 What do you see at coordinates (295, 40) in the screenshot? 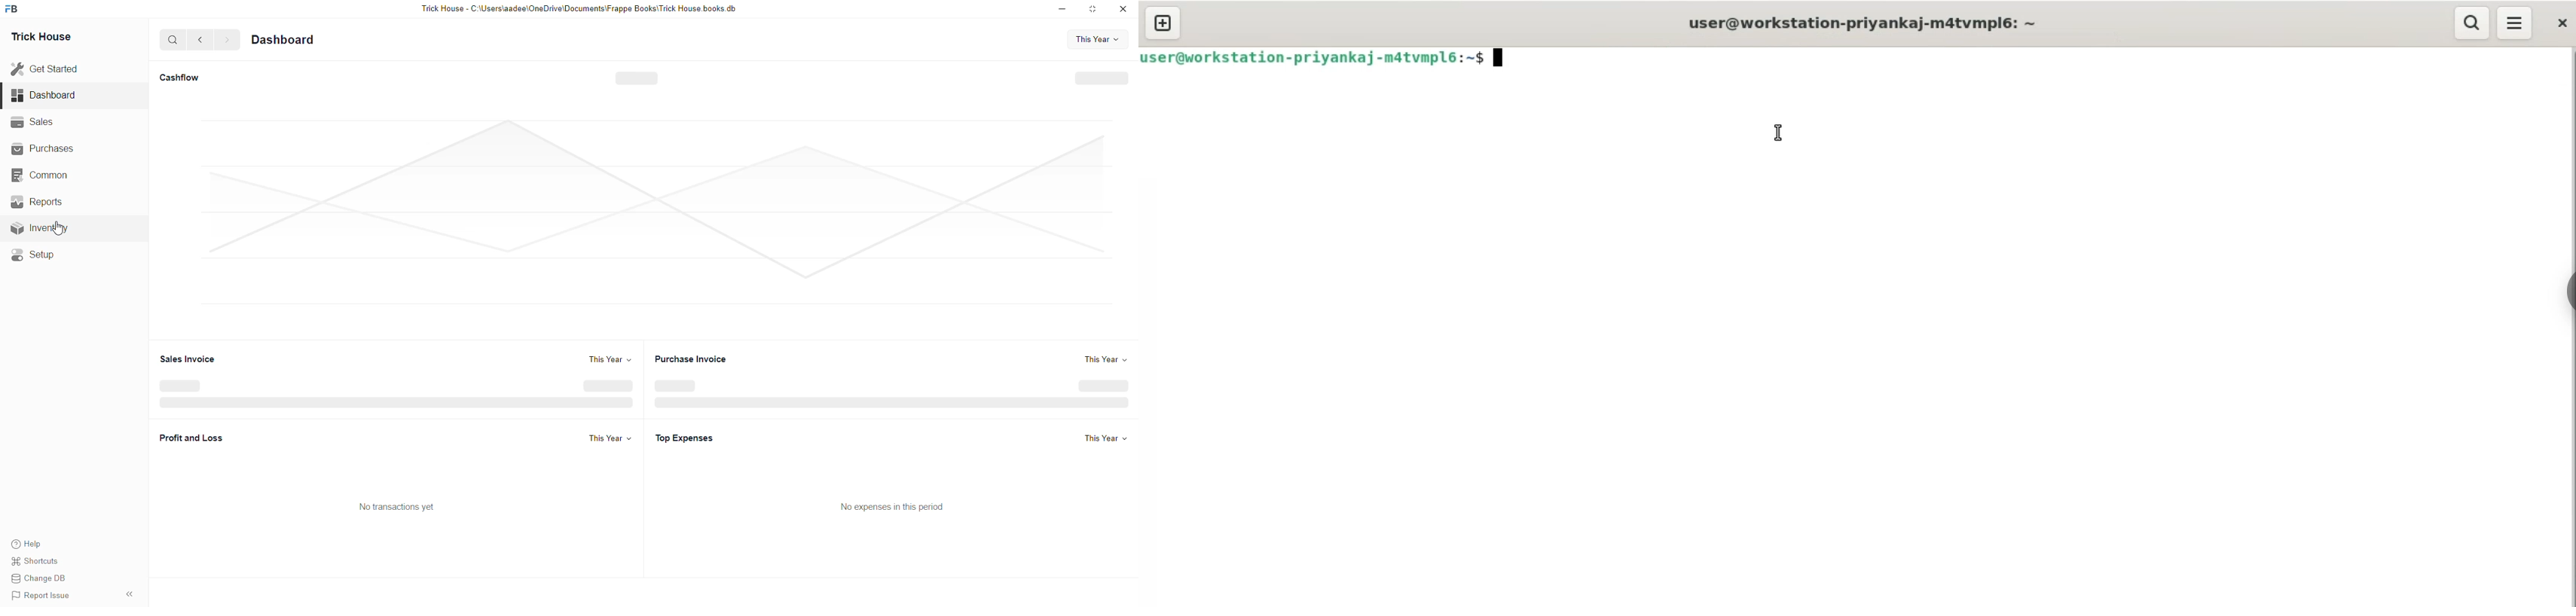
I see `Dashboard` at bounding box center [295, 40].